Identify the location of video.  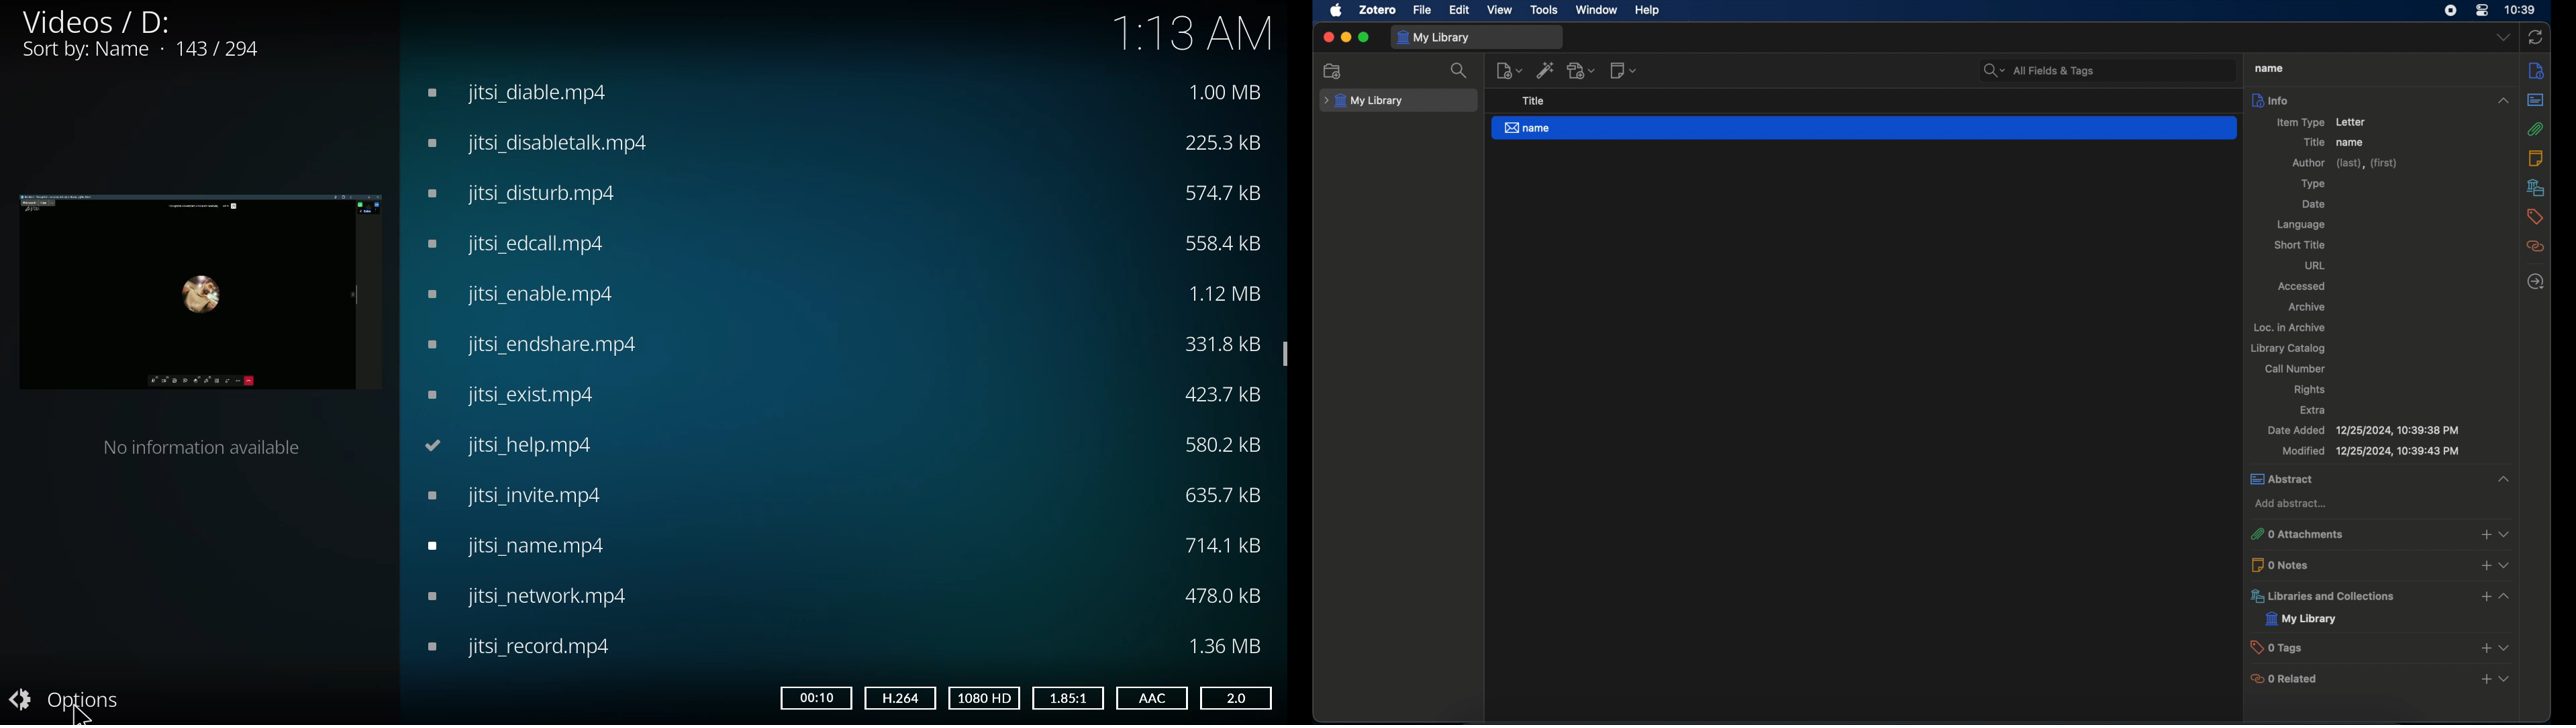
(506, 444).